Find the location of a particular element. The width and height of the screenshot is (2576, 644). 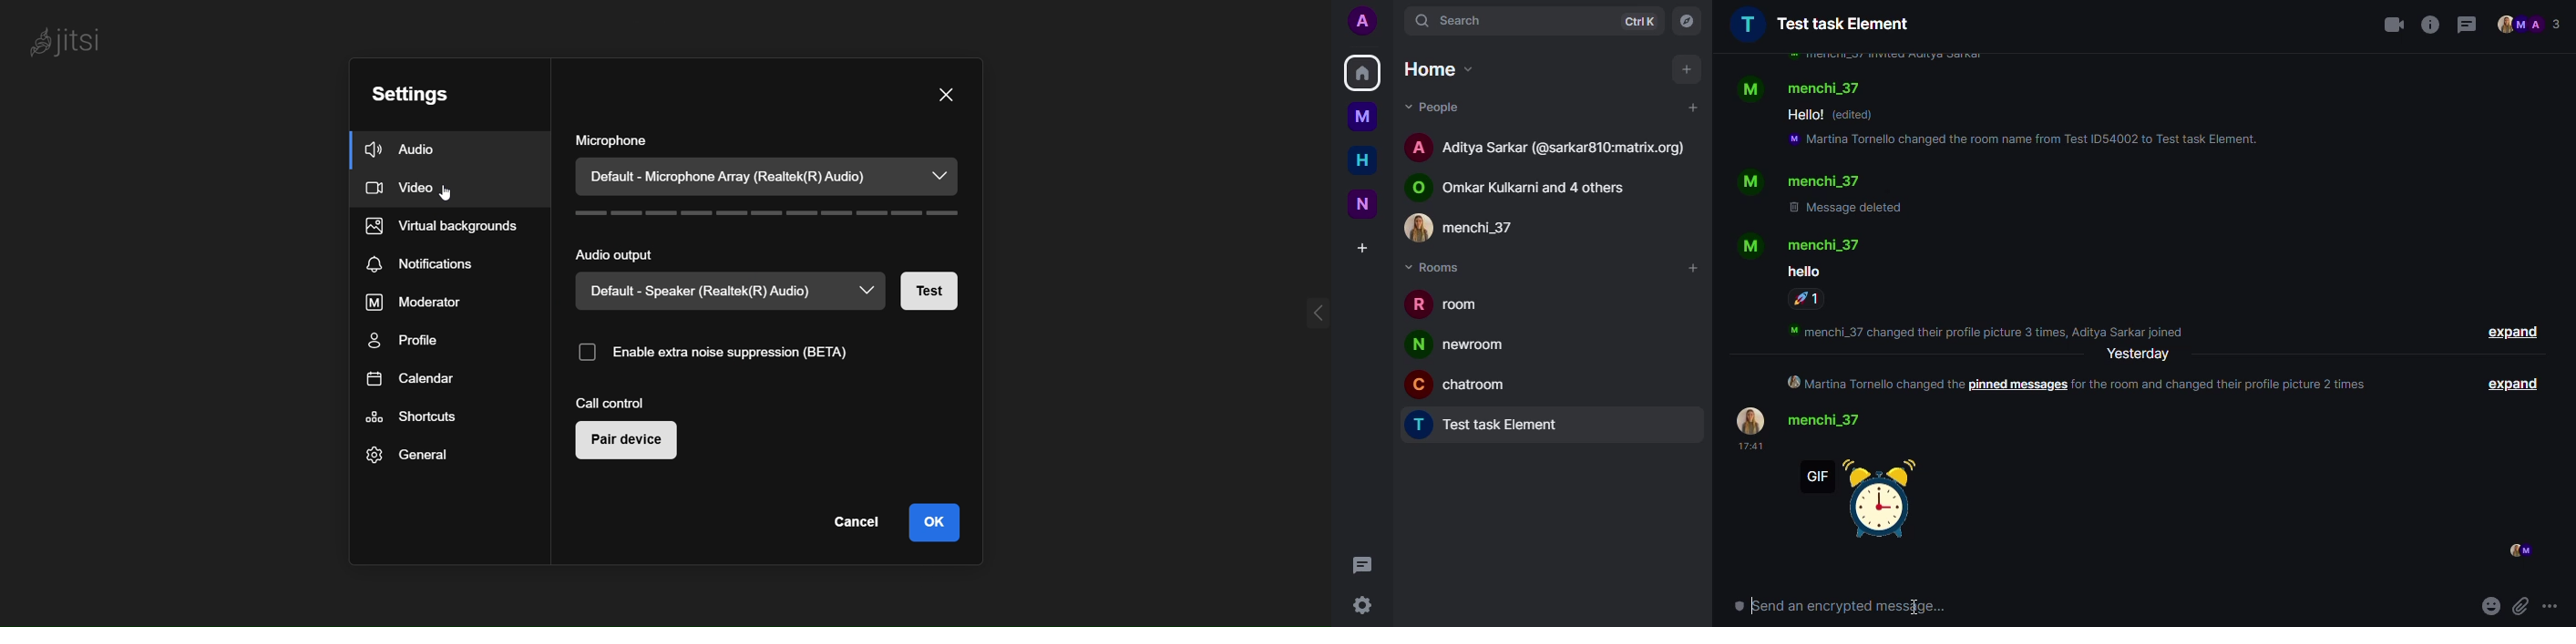

close dialog is located at coordinates (949, 94).